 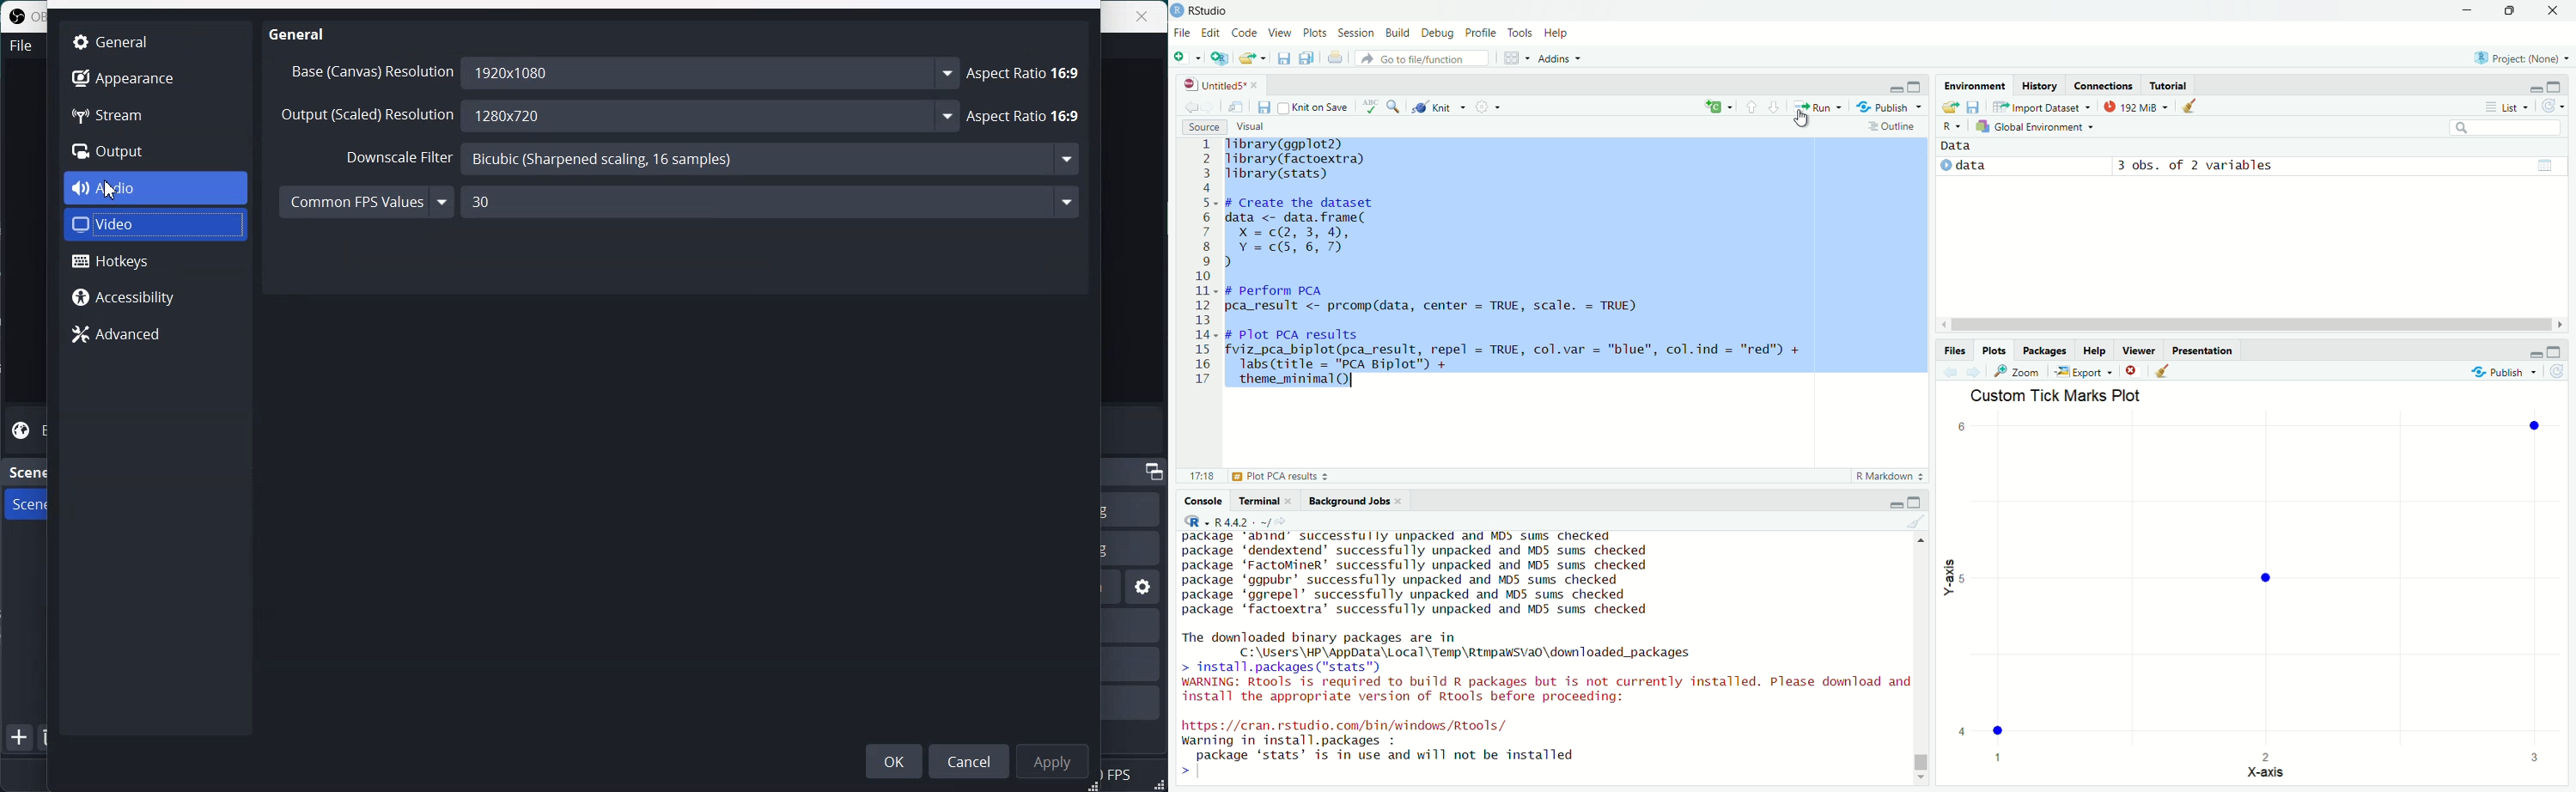 What do you see at coordinates (2041, 106) in the screenshot?
I see `import dataset` at bounding box center [2041, 106].